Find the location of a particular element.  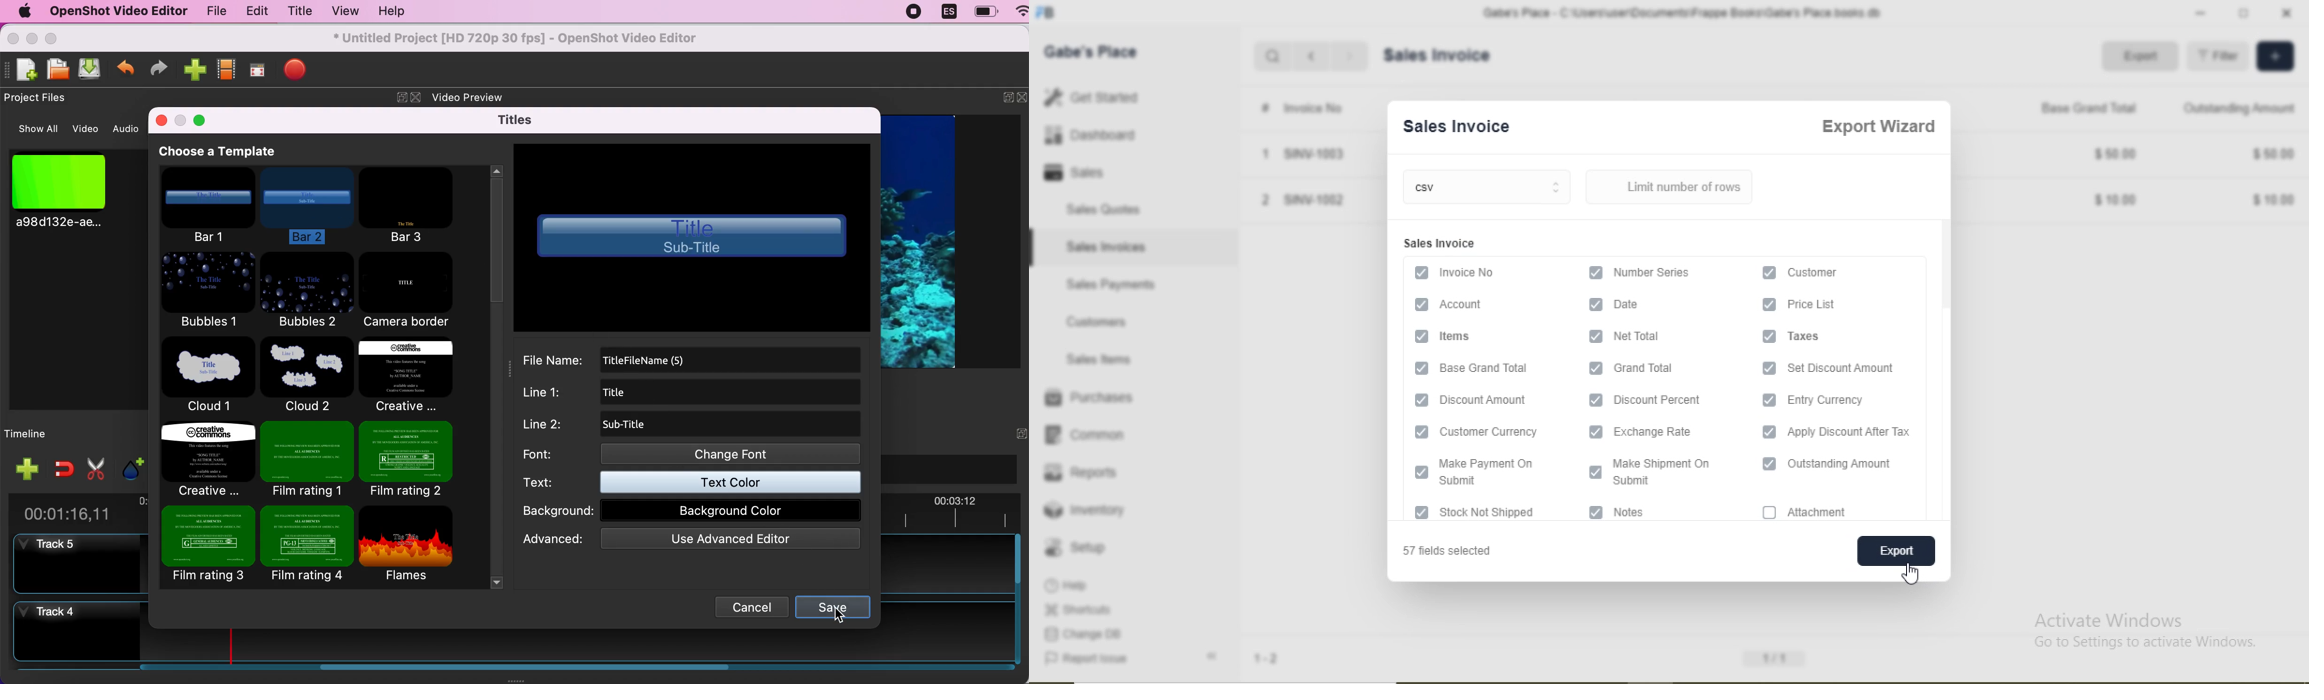

checkbox is located at coordinates (1422, 271).